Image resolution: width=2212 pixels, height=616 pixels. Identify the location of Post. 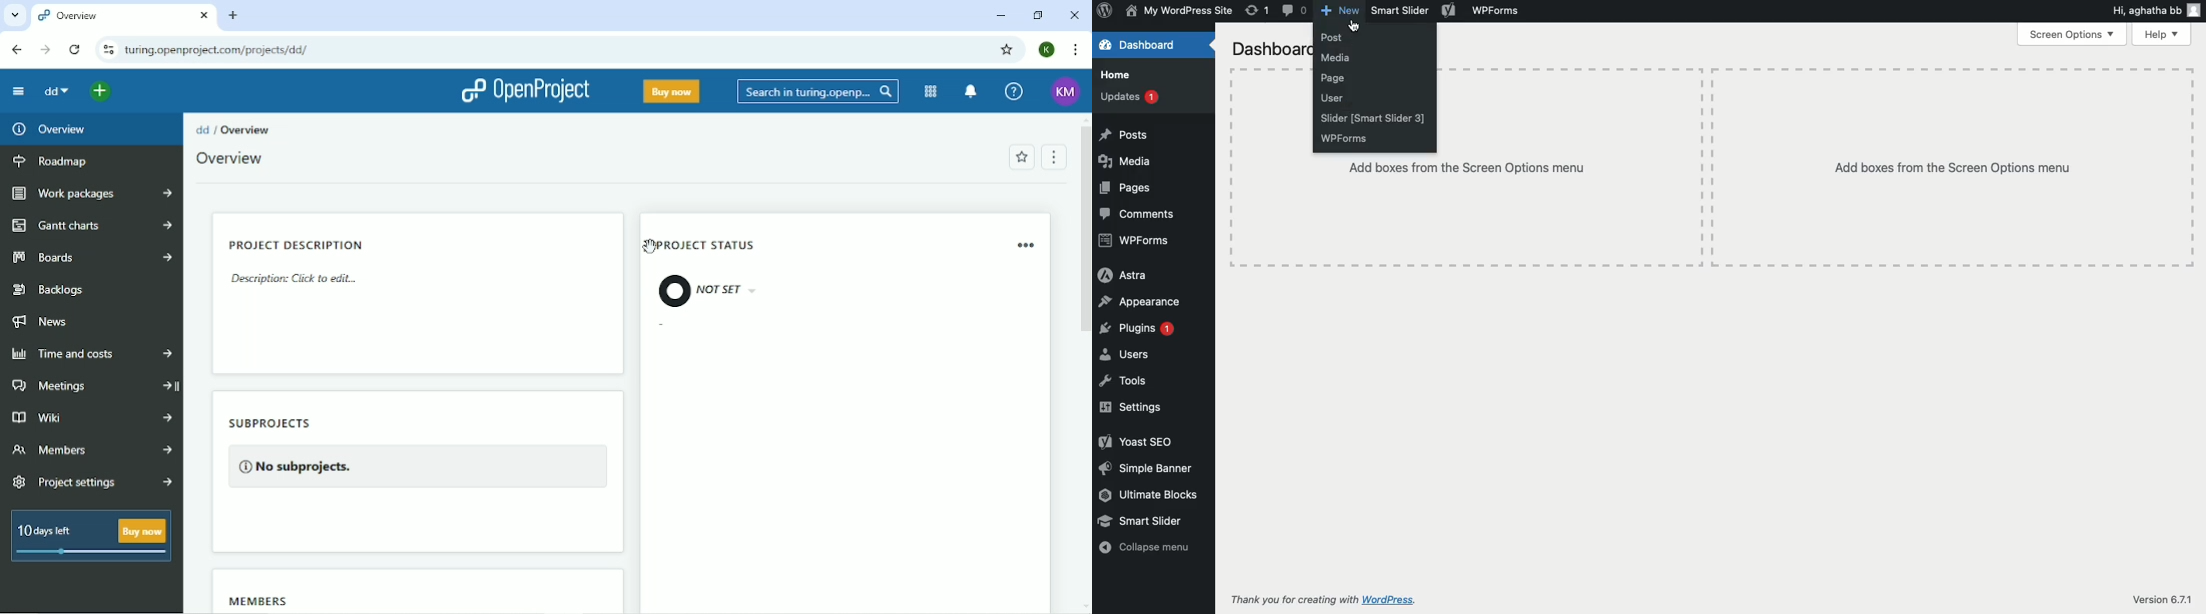
(1332, 37).